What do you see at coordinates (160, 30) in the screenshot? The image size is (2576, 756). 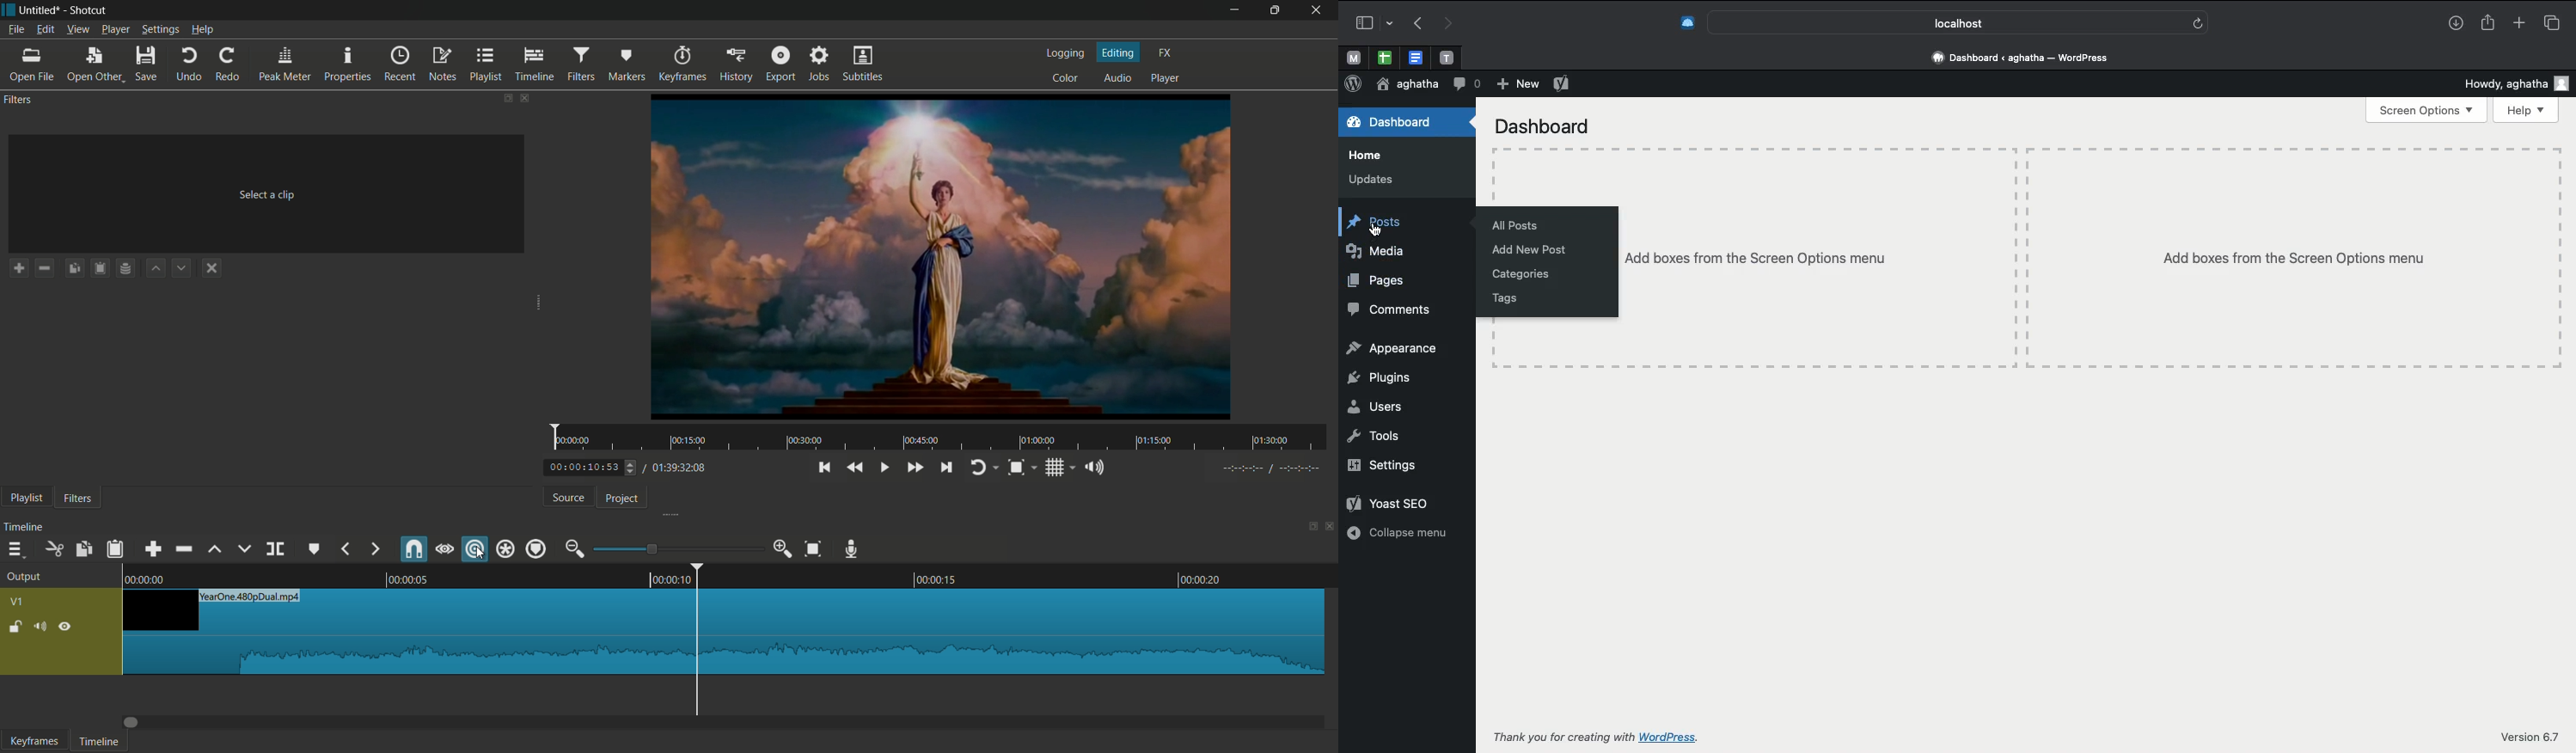 I see `settings menu` at bounding box center [160, 30].